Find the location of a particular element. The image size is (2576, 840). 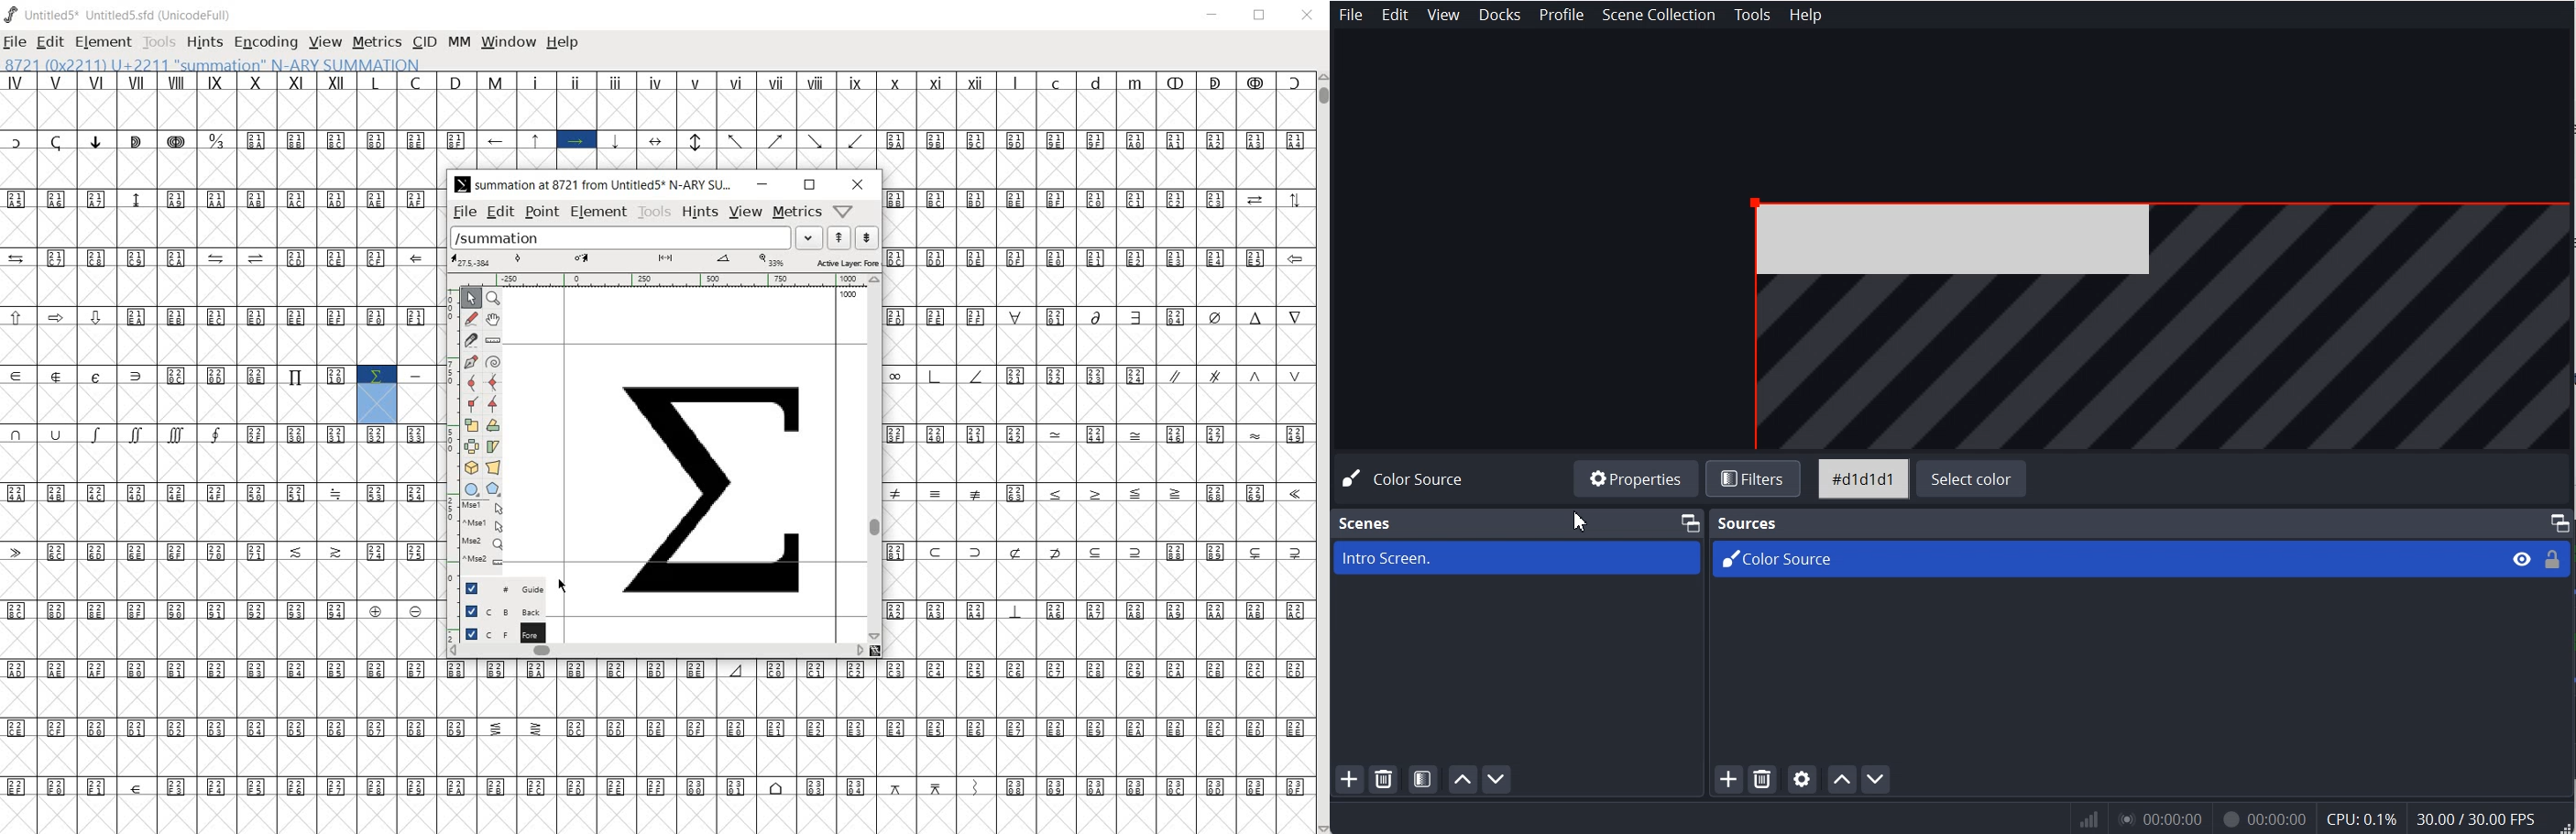

00:00:00 is located at coordinates (2261, 821).